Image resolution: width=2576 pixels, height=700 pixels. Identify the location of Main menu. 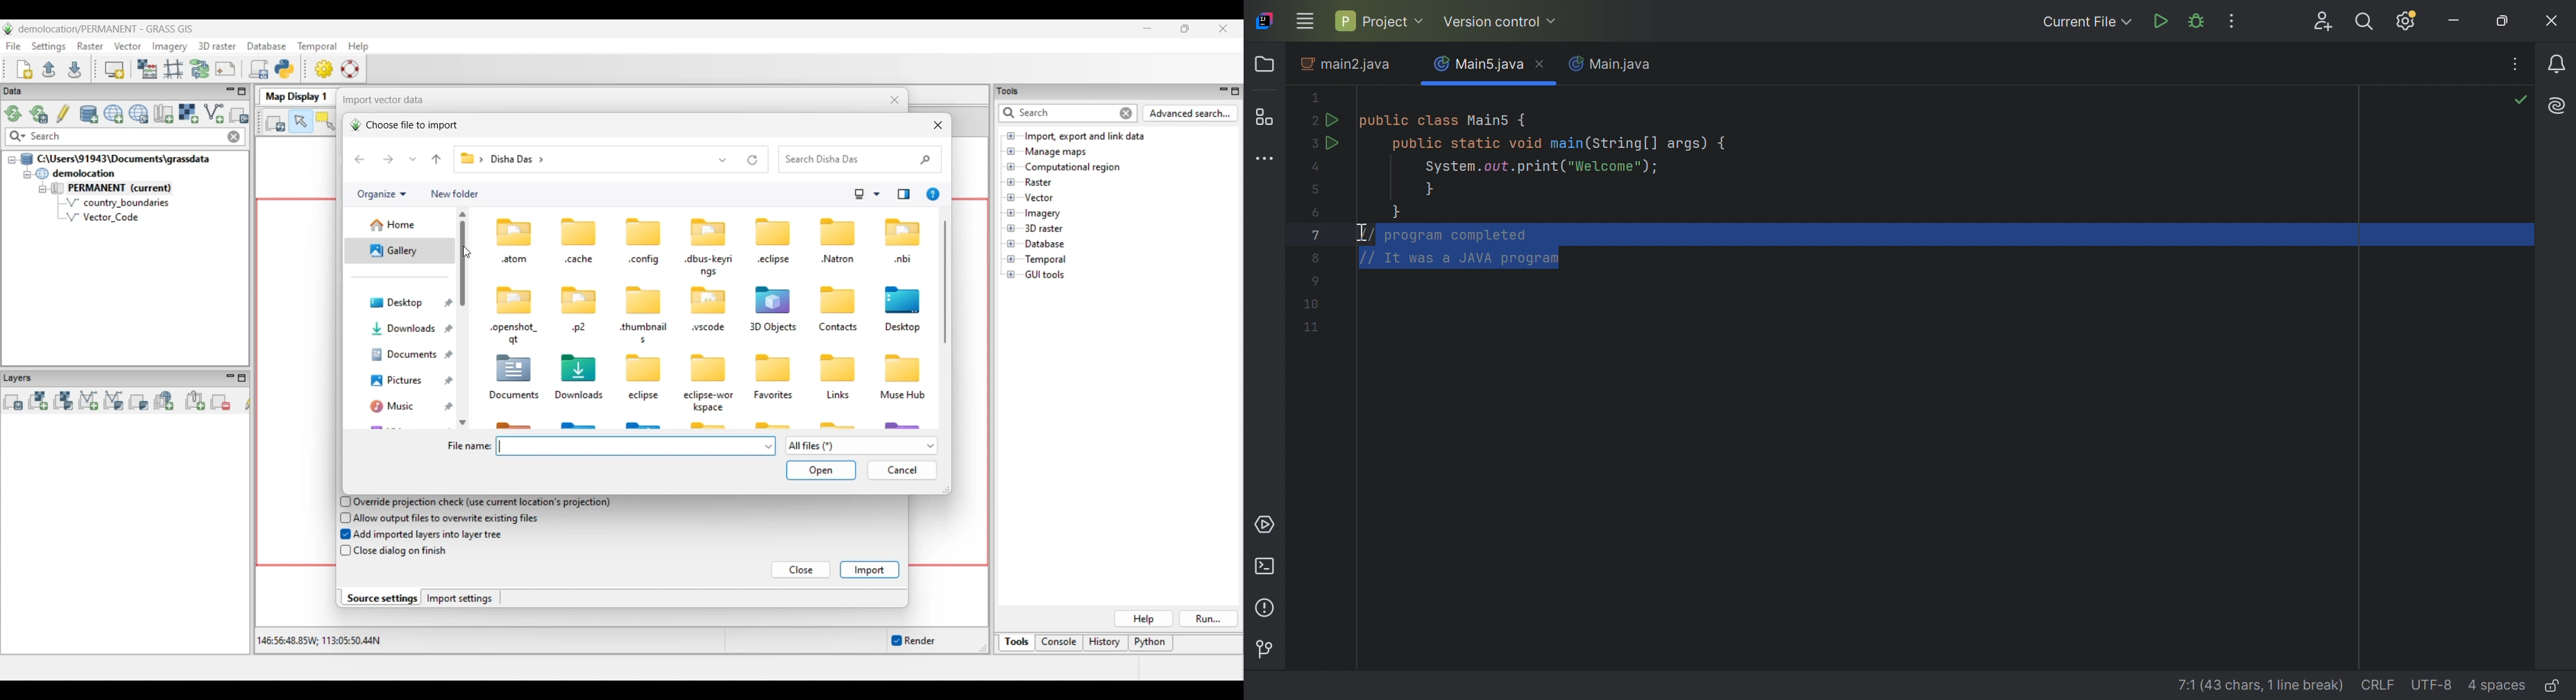
(1305, 21).